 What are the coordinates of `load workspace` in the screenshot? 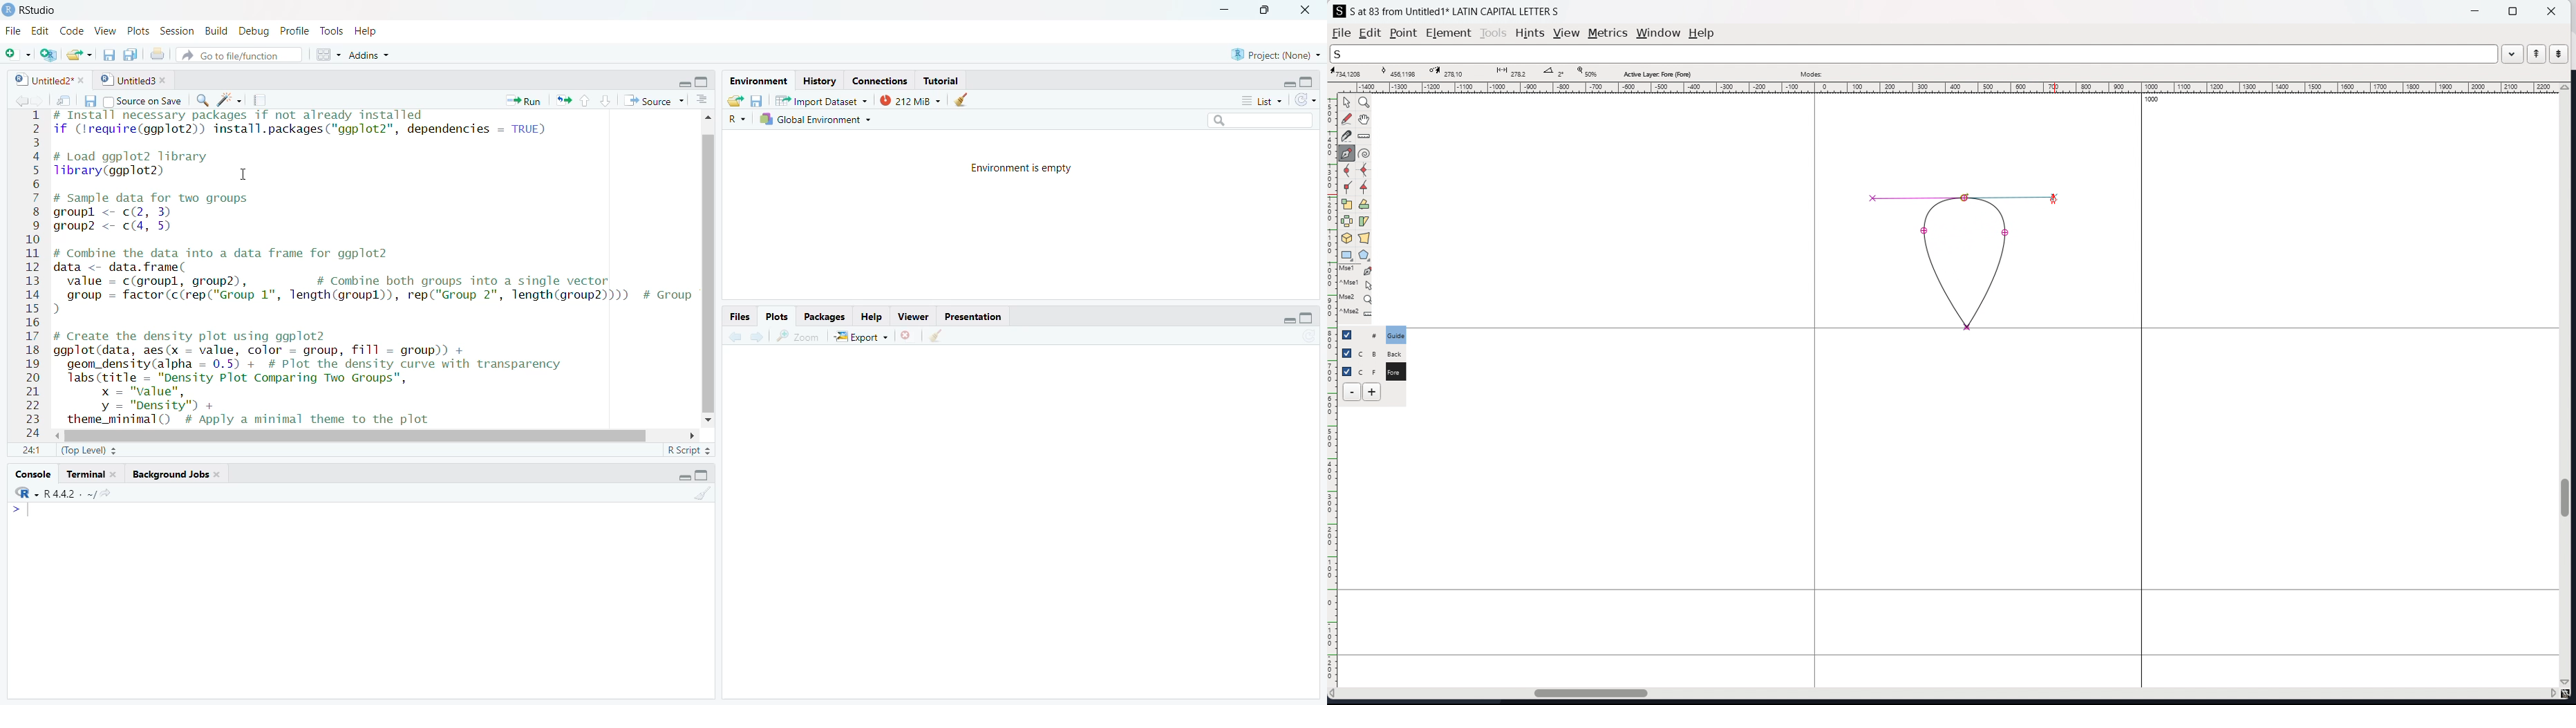 It's located at (735, 101).